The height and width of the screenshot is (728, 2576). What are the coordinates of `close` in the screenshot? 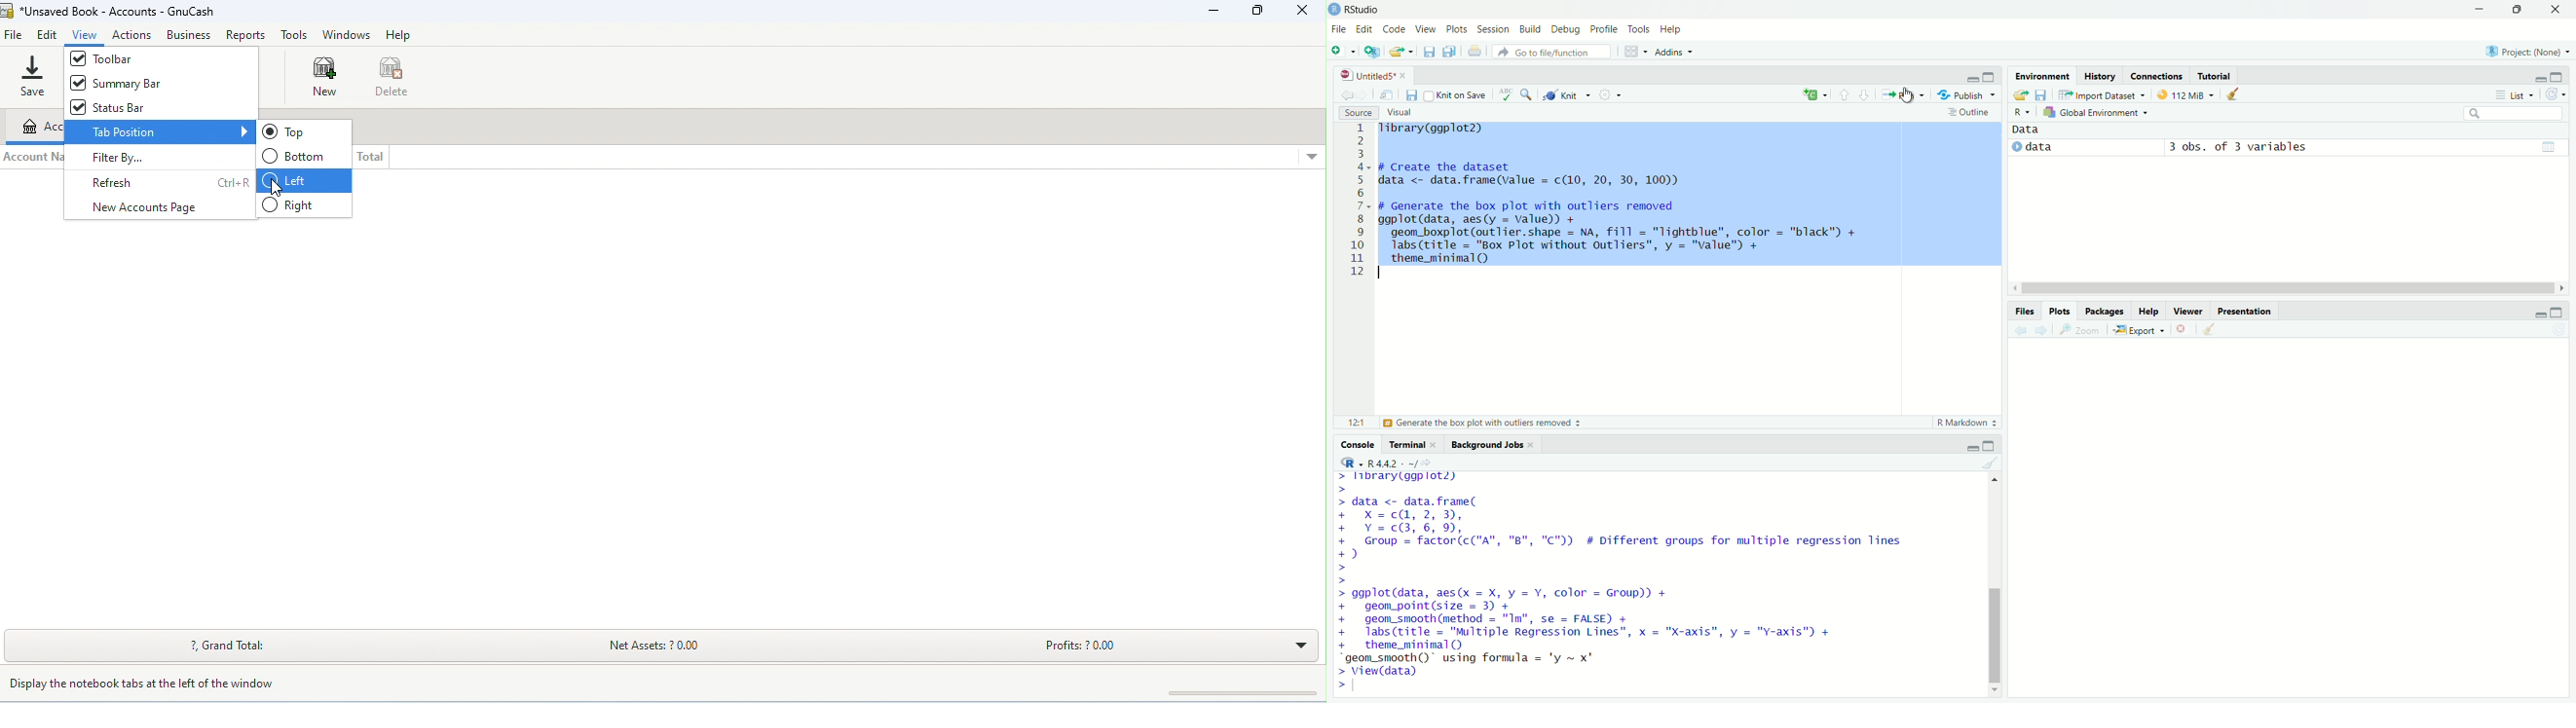 It's located at (2560, 11).